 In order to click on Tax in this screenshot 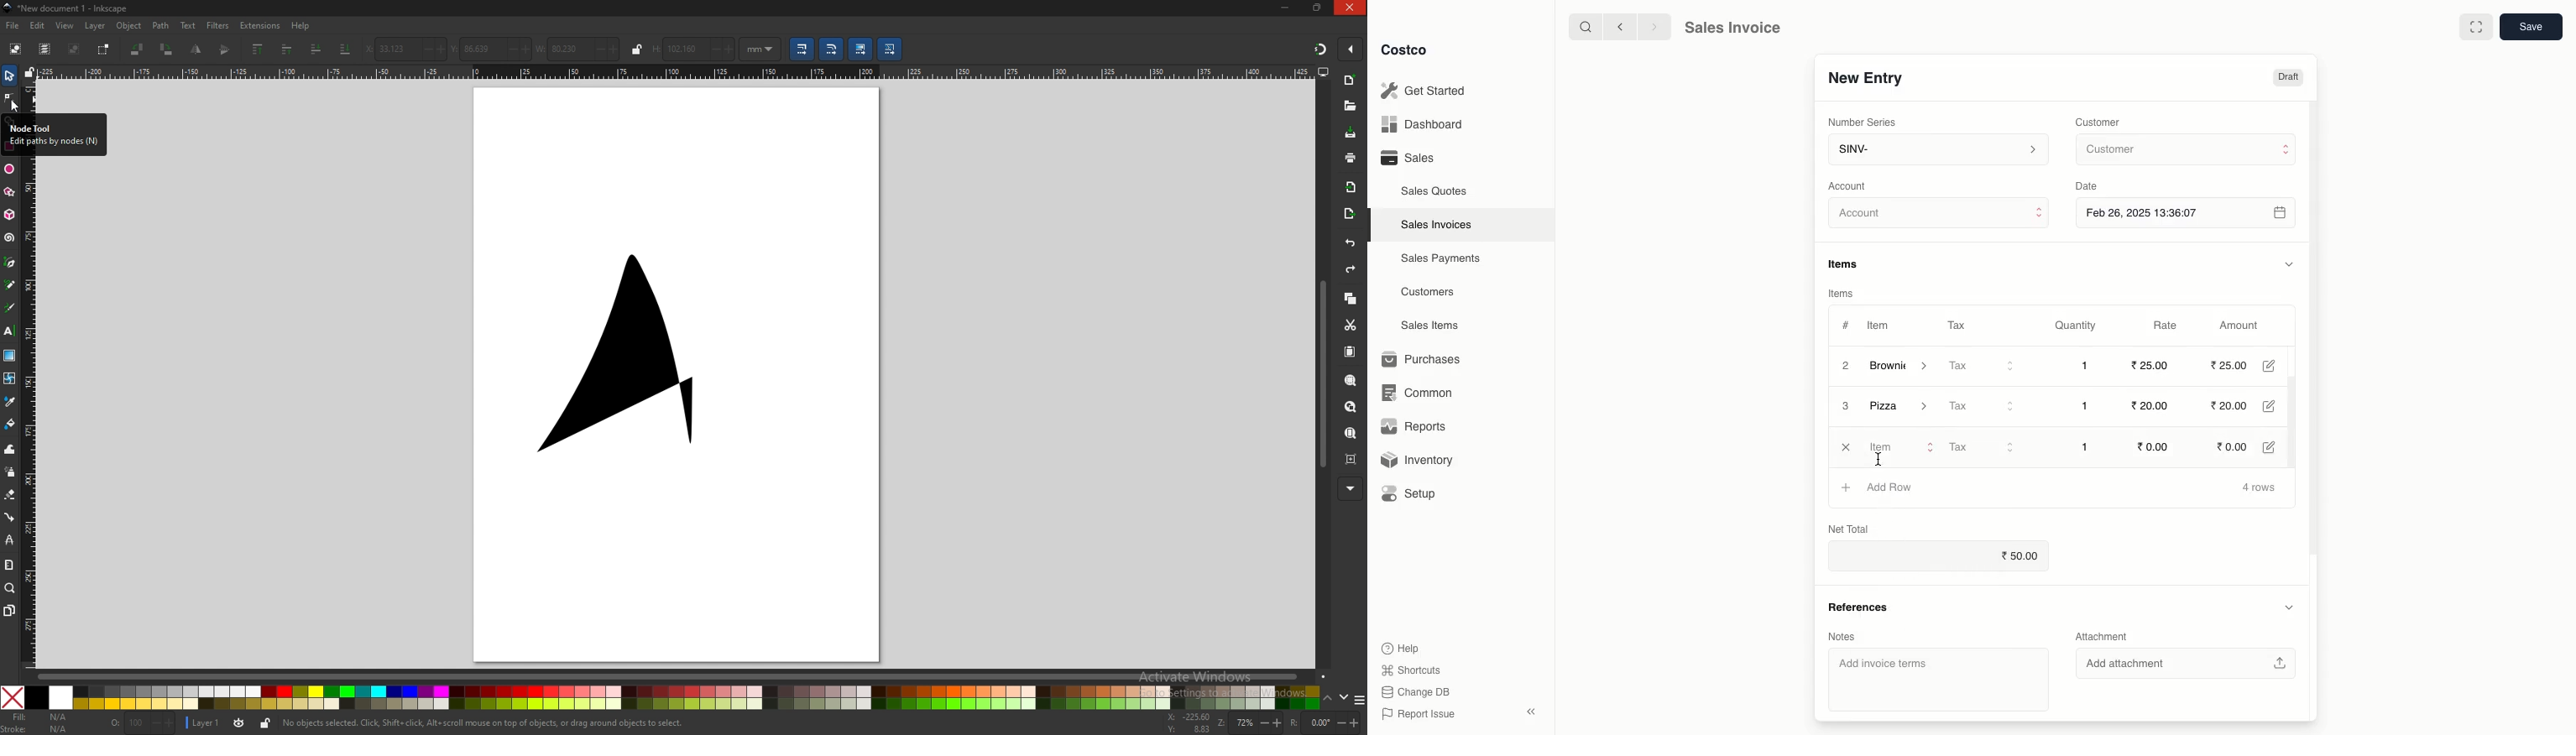, I will do `click(1985, 447)`.